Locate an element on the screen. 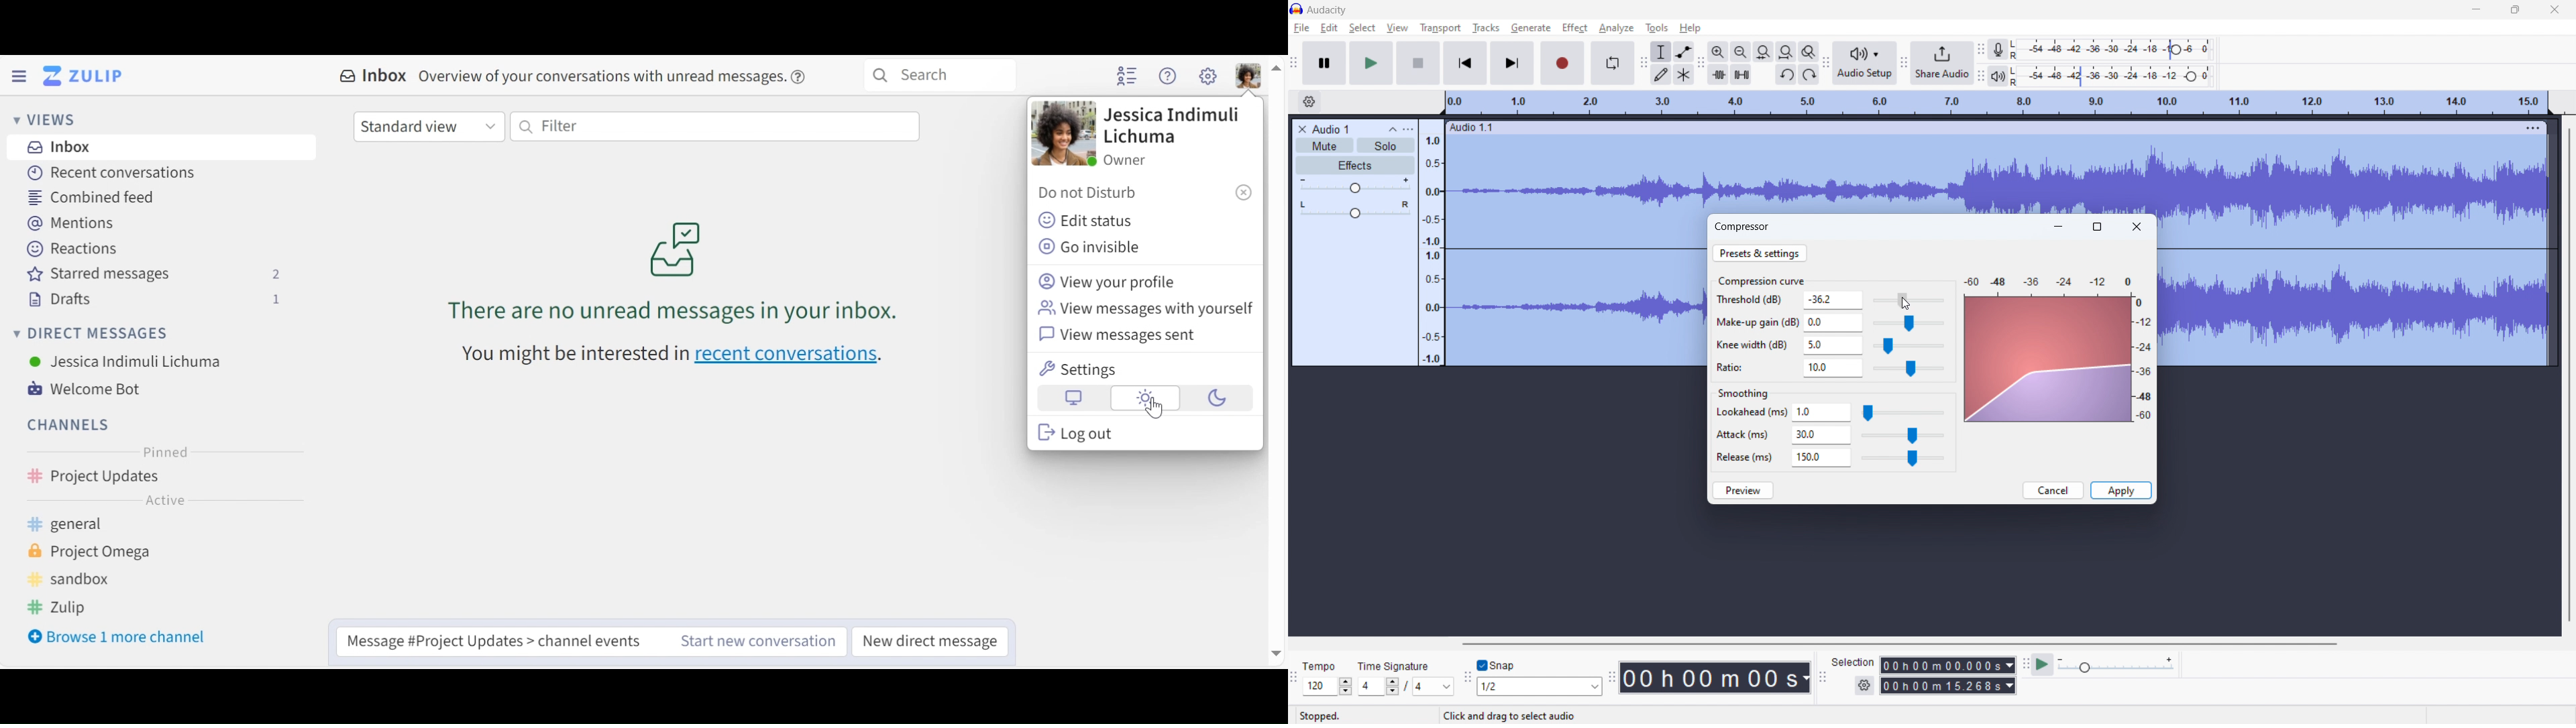  stop is located at coordinates (1418, 63).